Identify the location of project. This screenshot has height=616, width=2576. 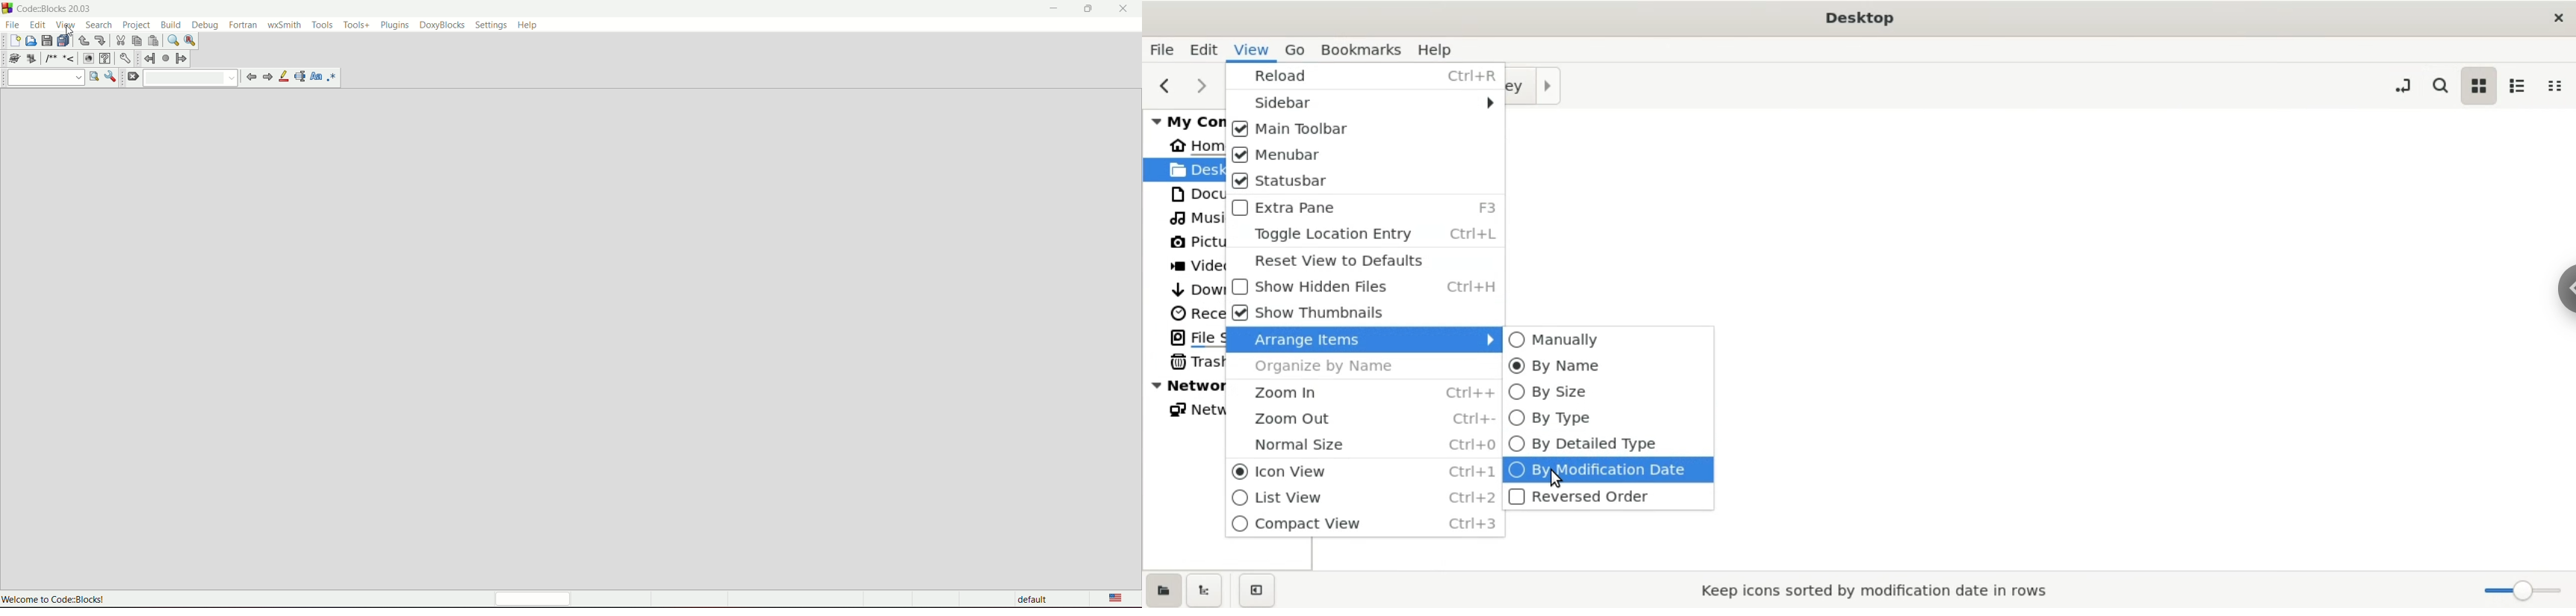
(134, 25).